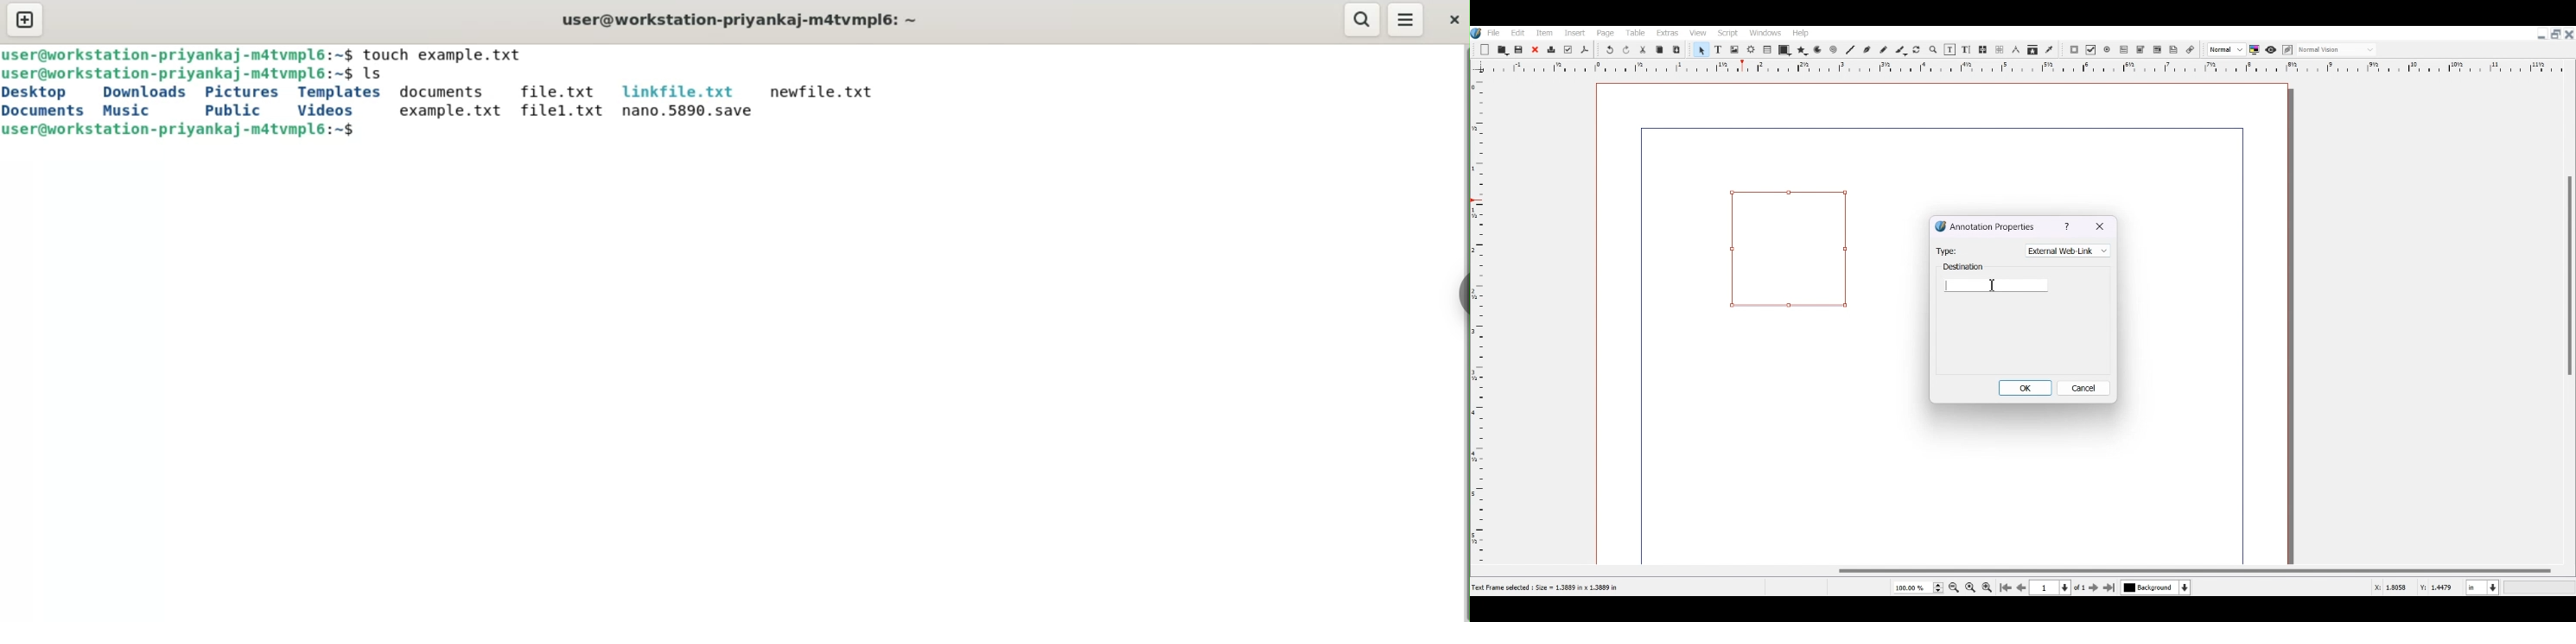  I want to click on X, Y Co-ordinate, so click(2392, 587).